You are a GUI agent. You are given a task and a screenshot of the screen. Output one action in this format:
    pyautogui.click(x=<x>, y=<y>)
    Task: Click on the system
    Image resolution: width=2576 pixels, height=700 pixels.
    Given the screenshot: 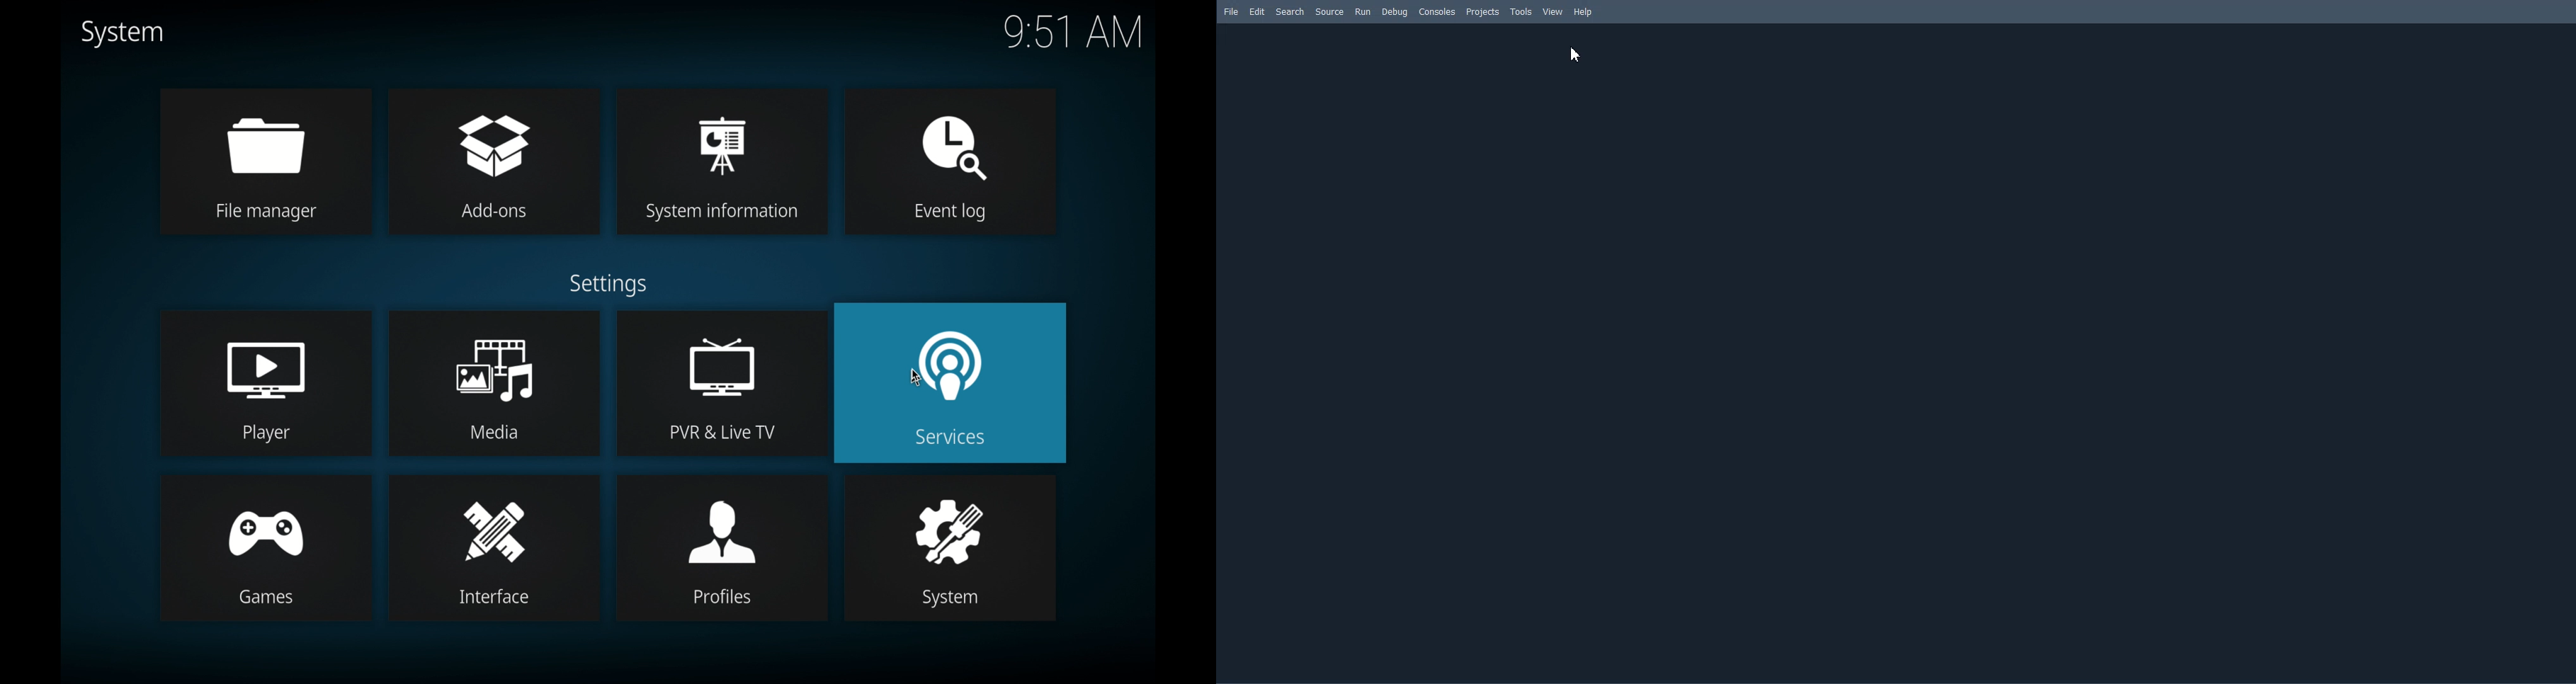 What is the action you would take?
    pyautogui.click(x=950, y=548)
    